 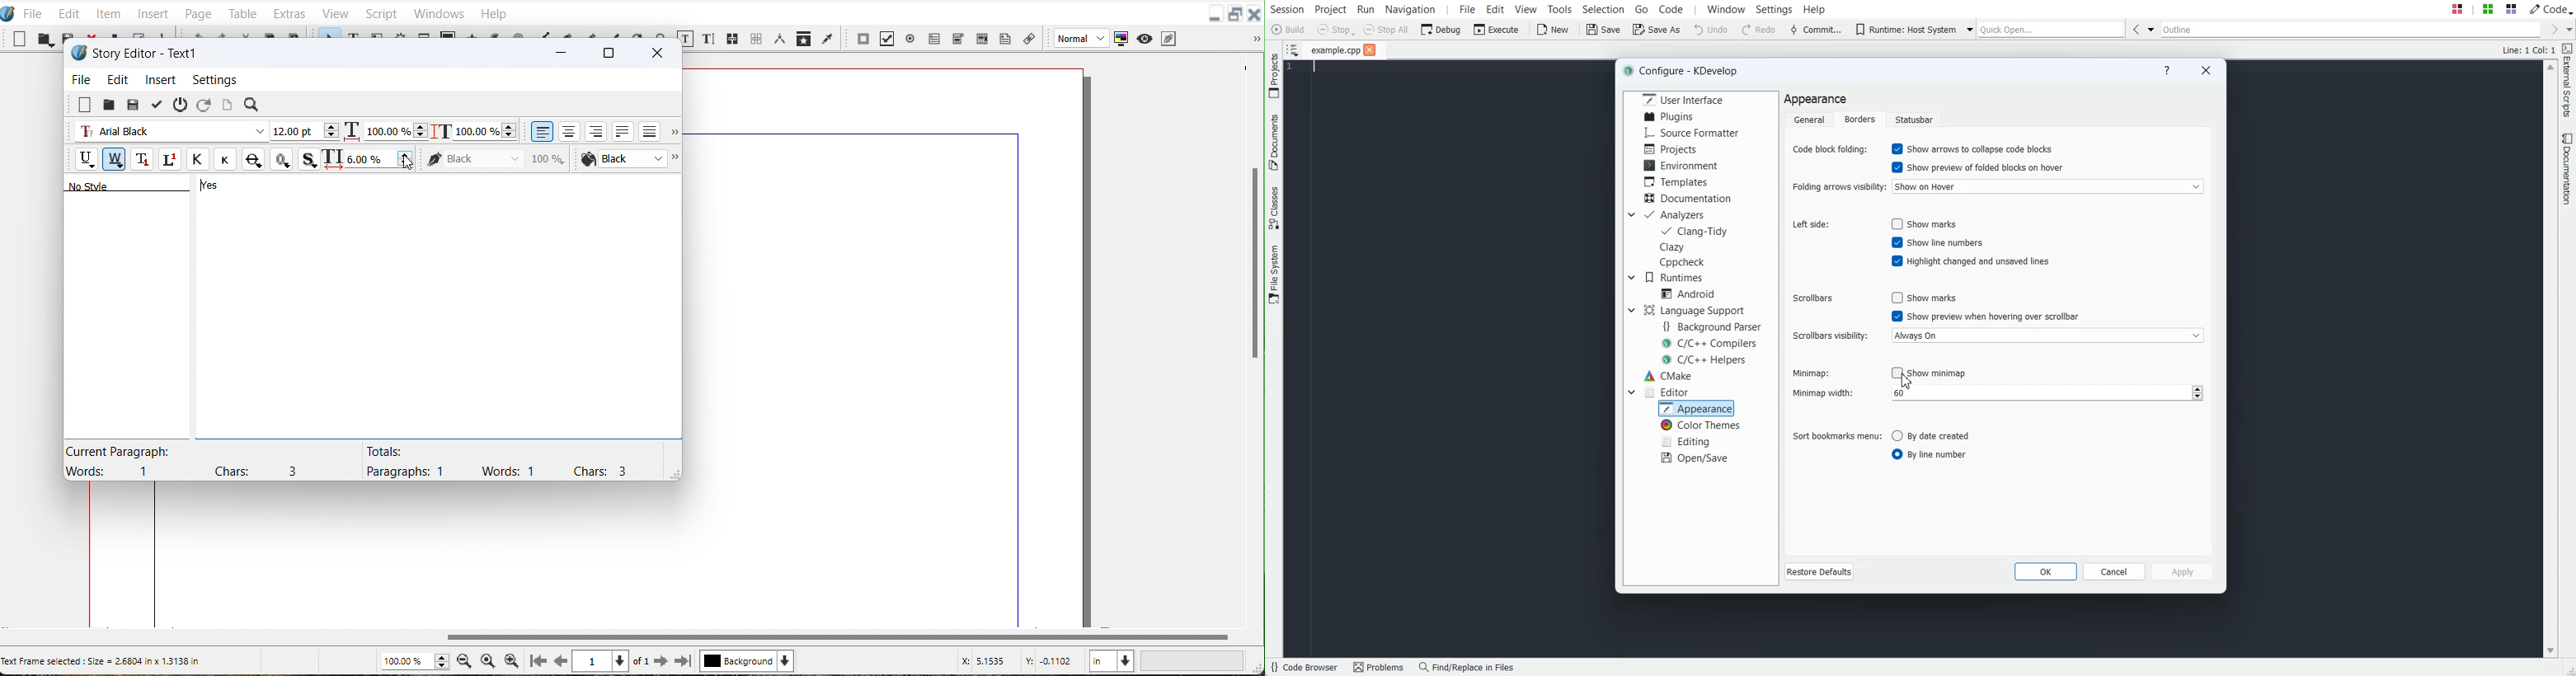 What do you see at coordinates (710, 38) in the screenshot?
I see `Edit text` at bounding box center [710, 38].